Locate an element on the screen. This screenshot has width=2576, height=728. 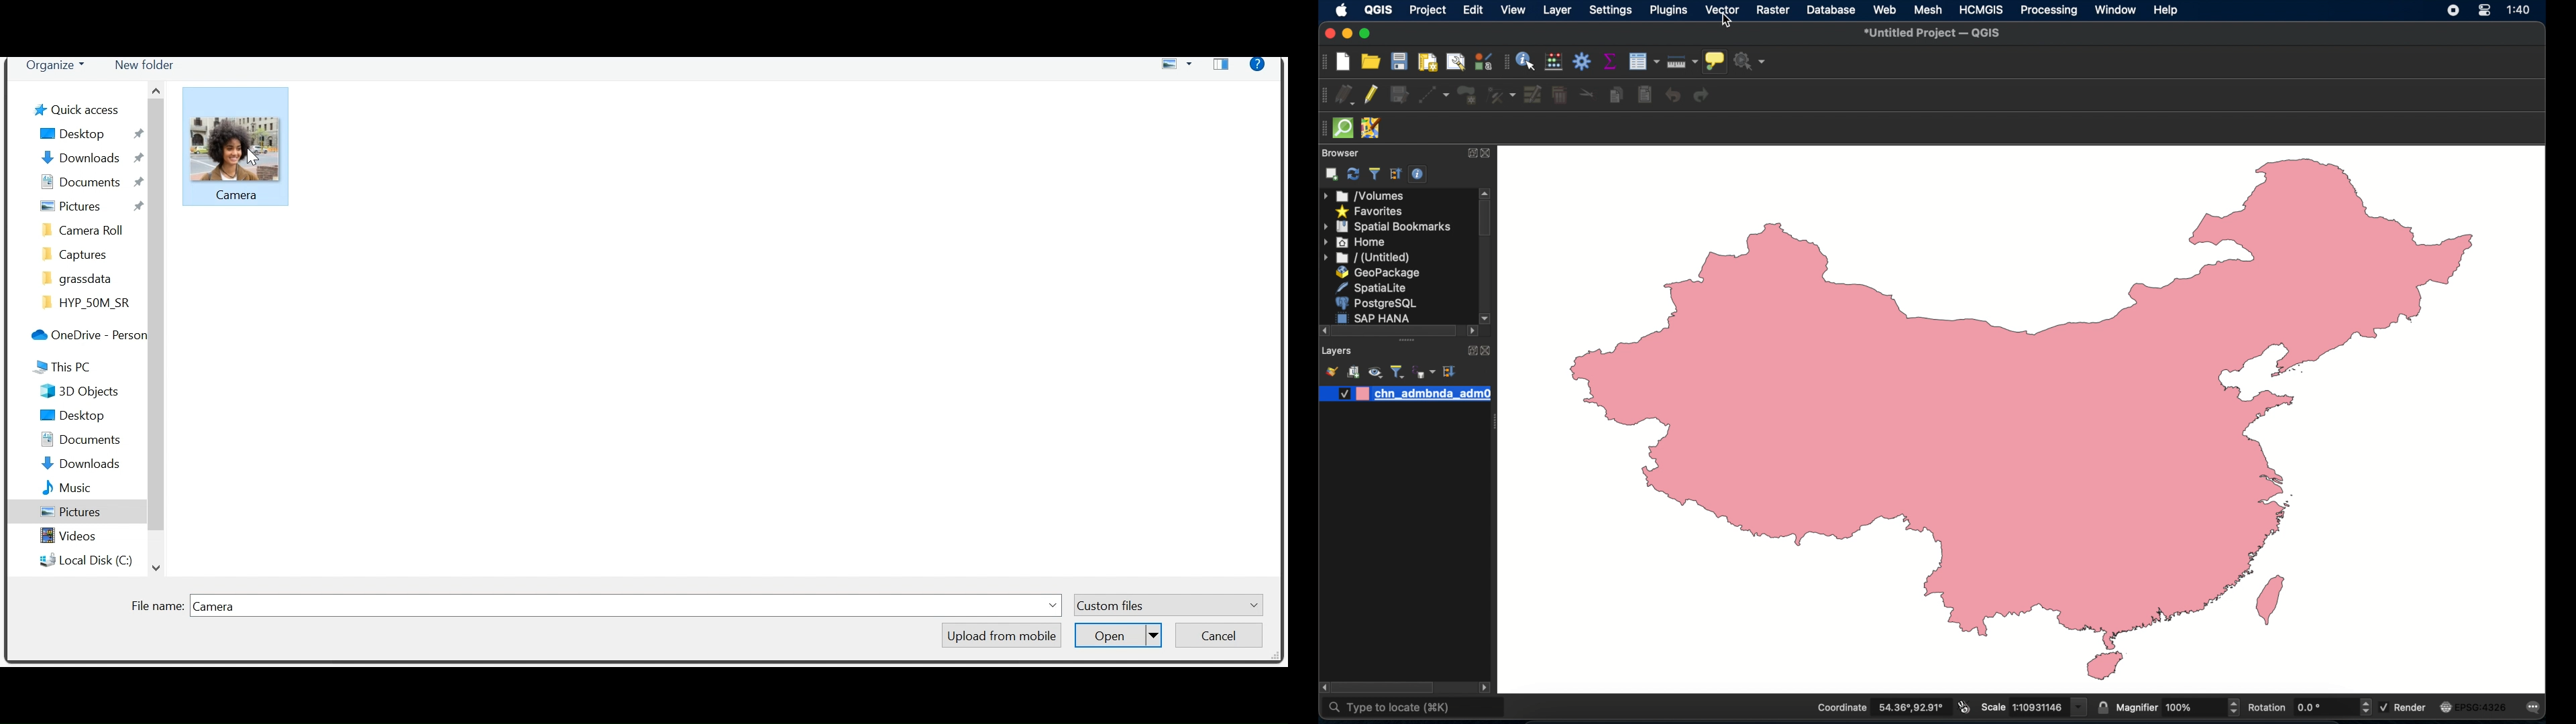
Music is located at coordinates (71, 487).